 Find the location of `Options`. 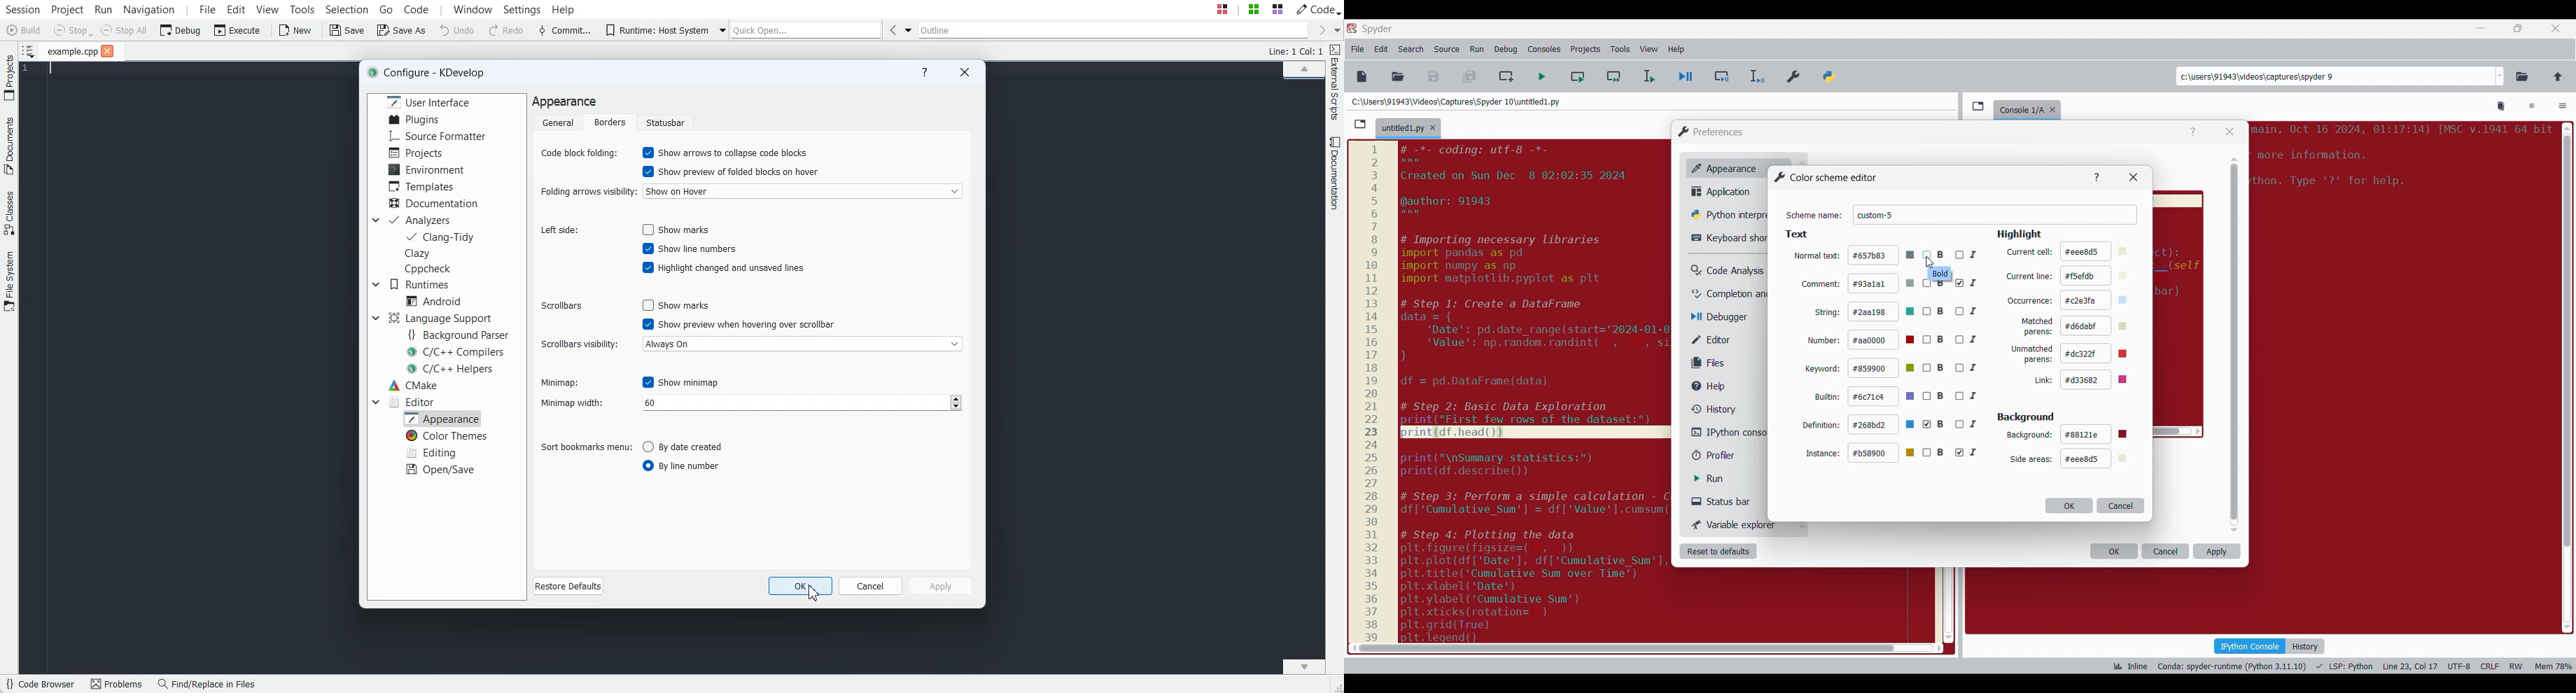

Options is located at coordinates (2563, 107).